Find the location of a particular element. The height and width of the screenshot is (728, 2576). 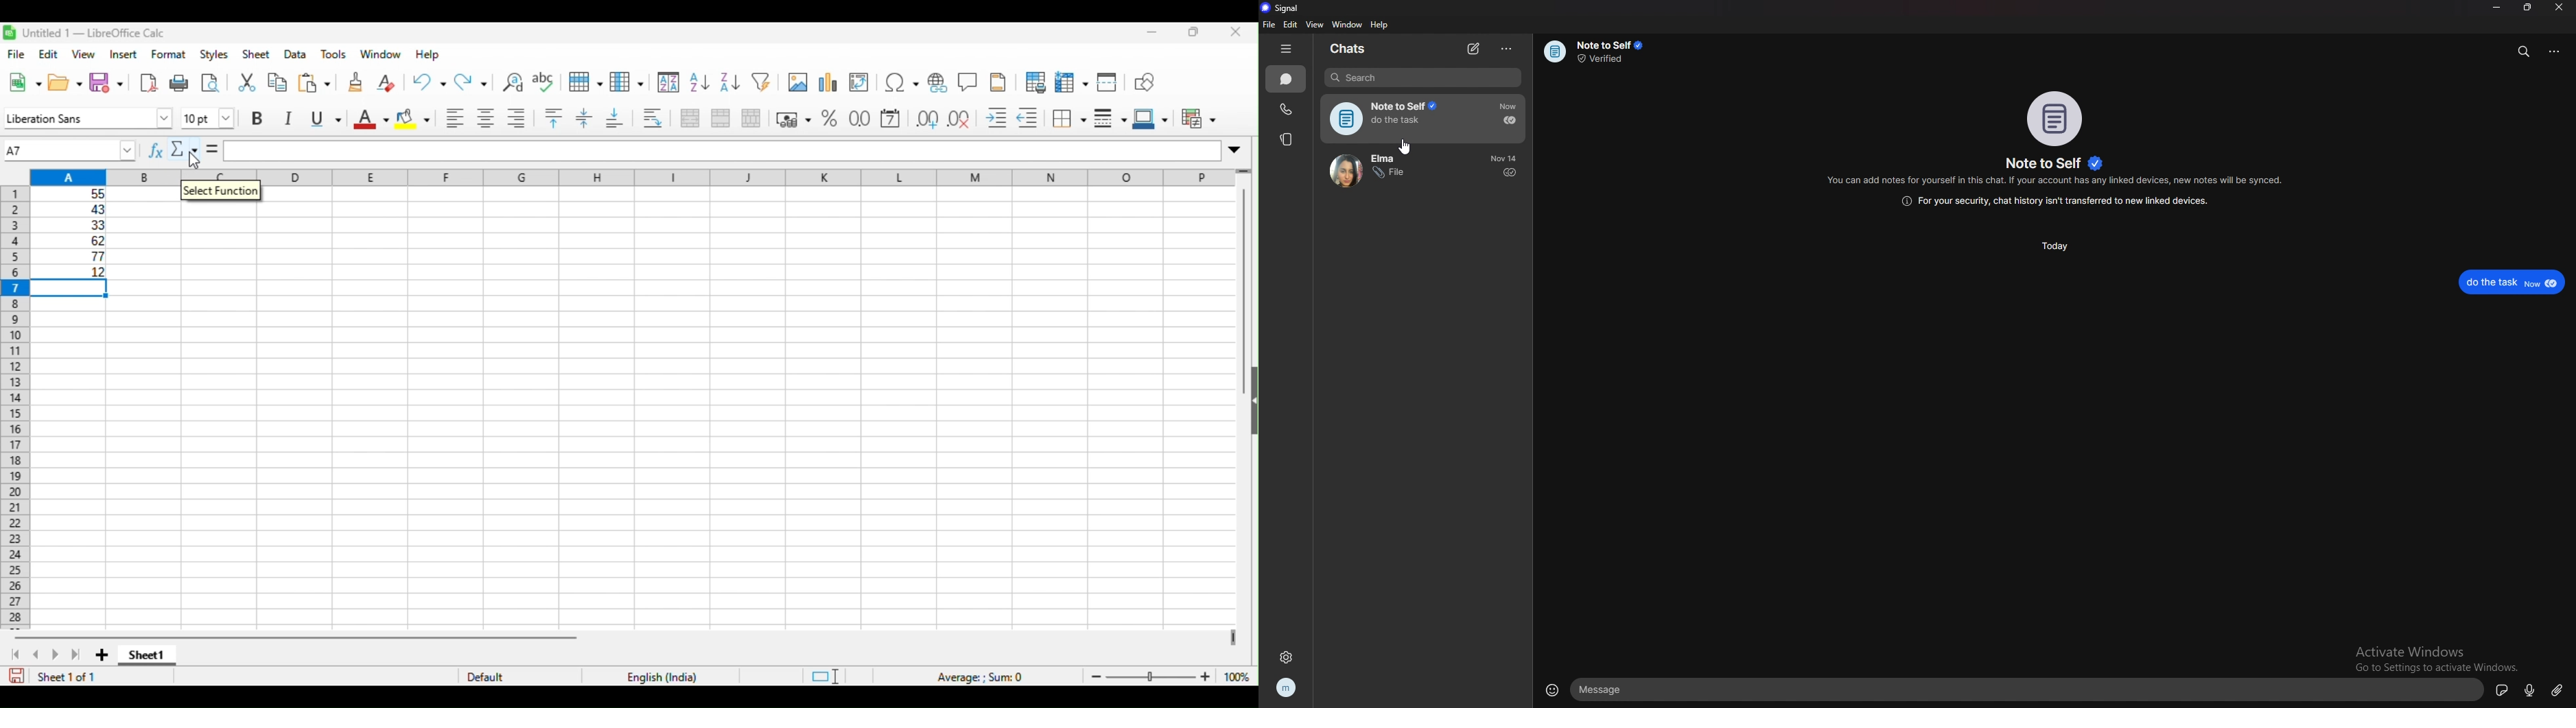

find and replace is located at coordinates (512, 81).